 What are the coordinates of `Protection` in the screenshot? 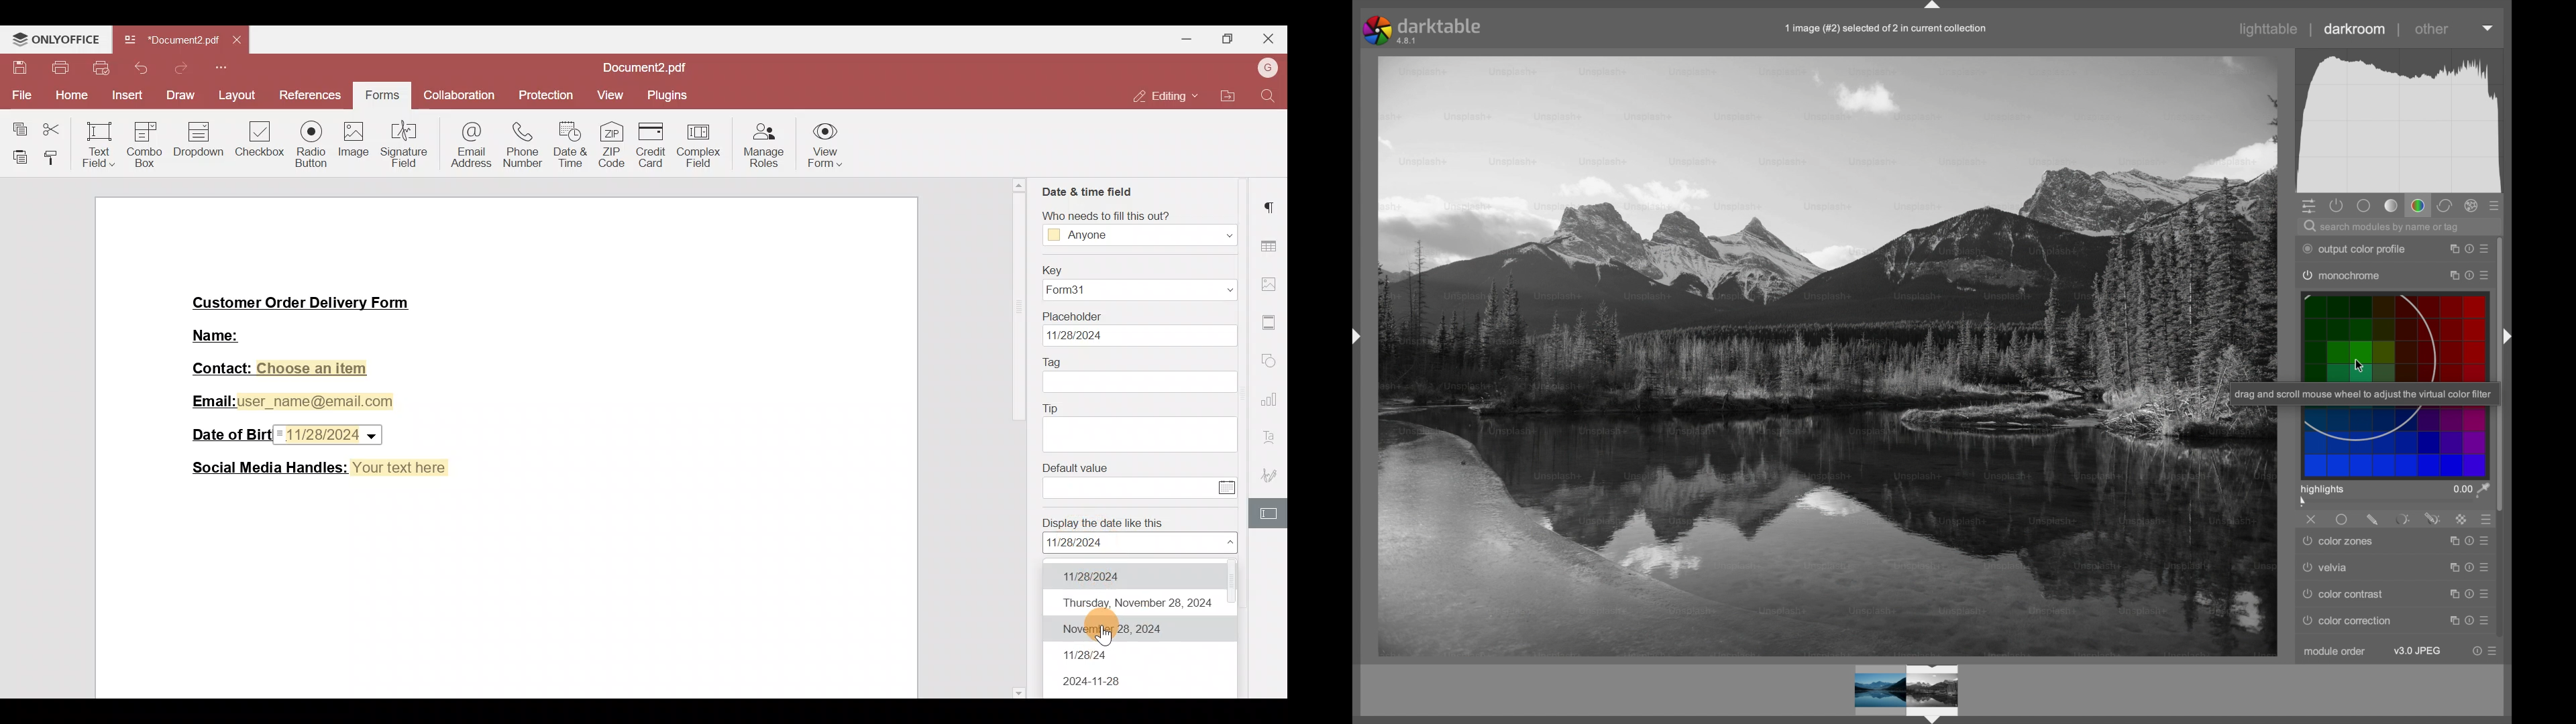 It's located at (550, 96).